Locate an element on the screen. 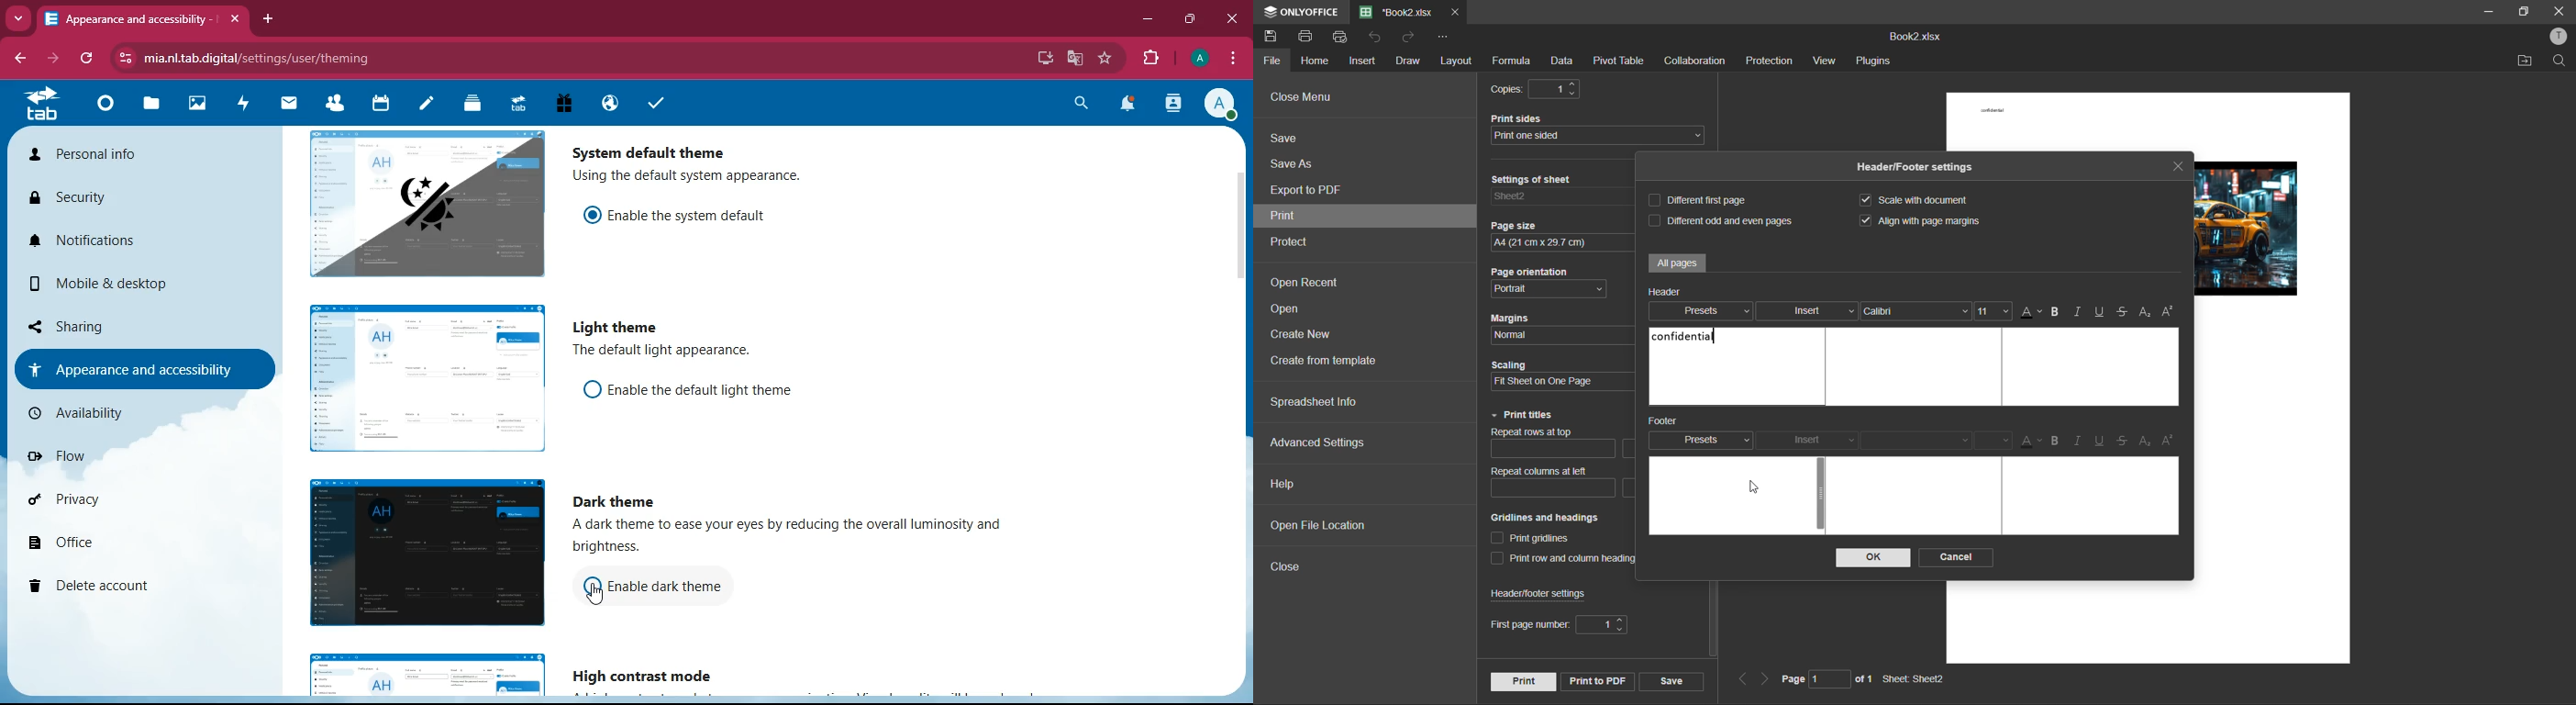 The height and width of the screenshot is (728, 2576). Gridlines and headings is located at coordinates (1547, 517).